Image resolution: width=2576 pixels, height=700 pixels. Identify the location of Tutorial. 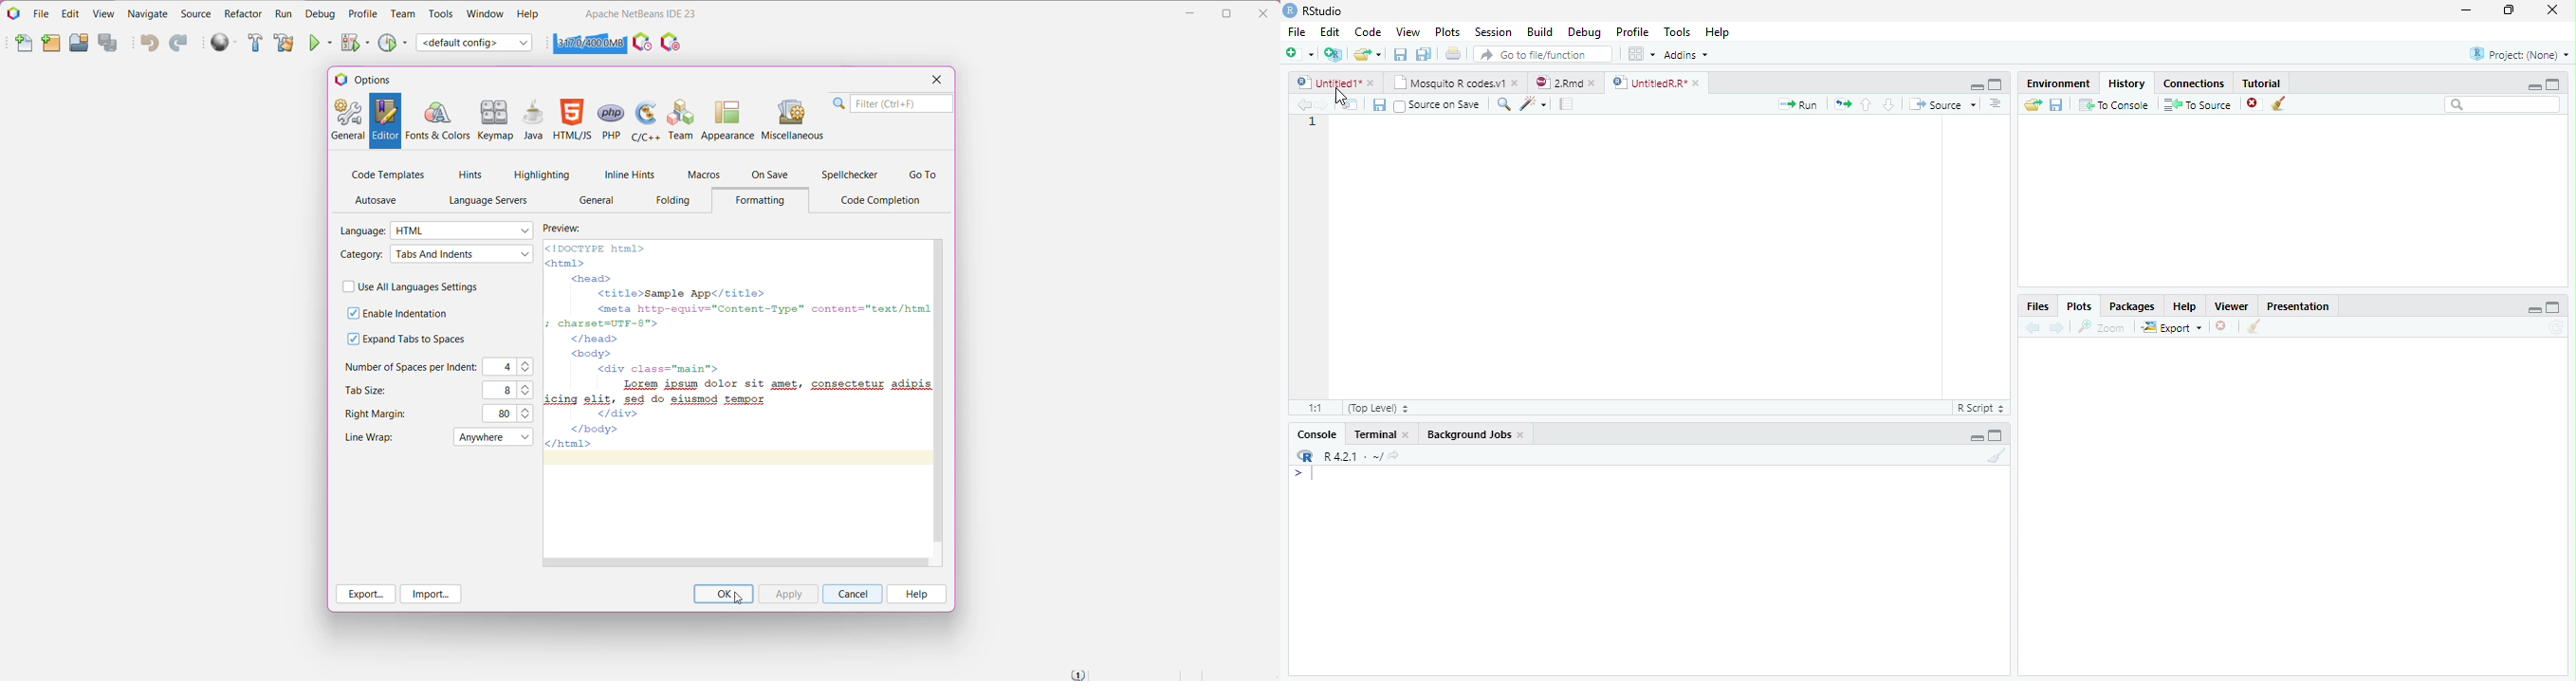
(2262, 83).